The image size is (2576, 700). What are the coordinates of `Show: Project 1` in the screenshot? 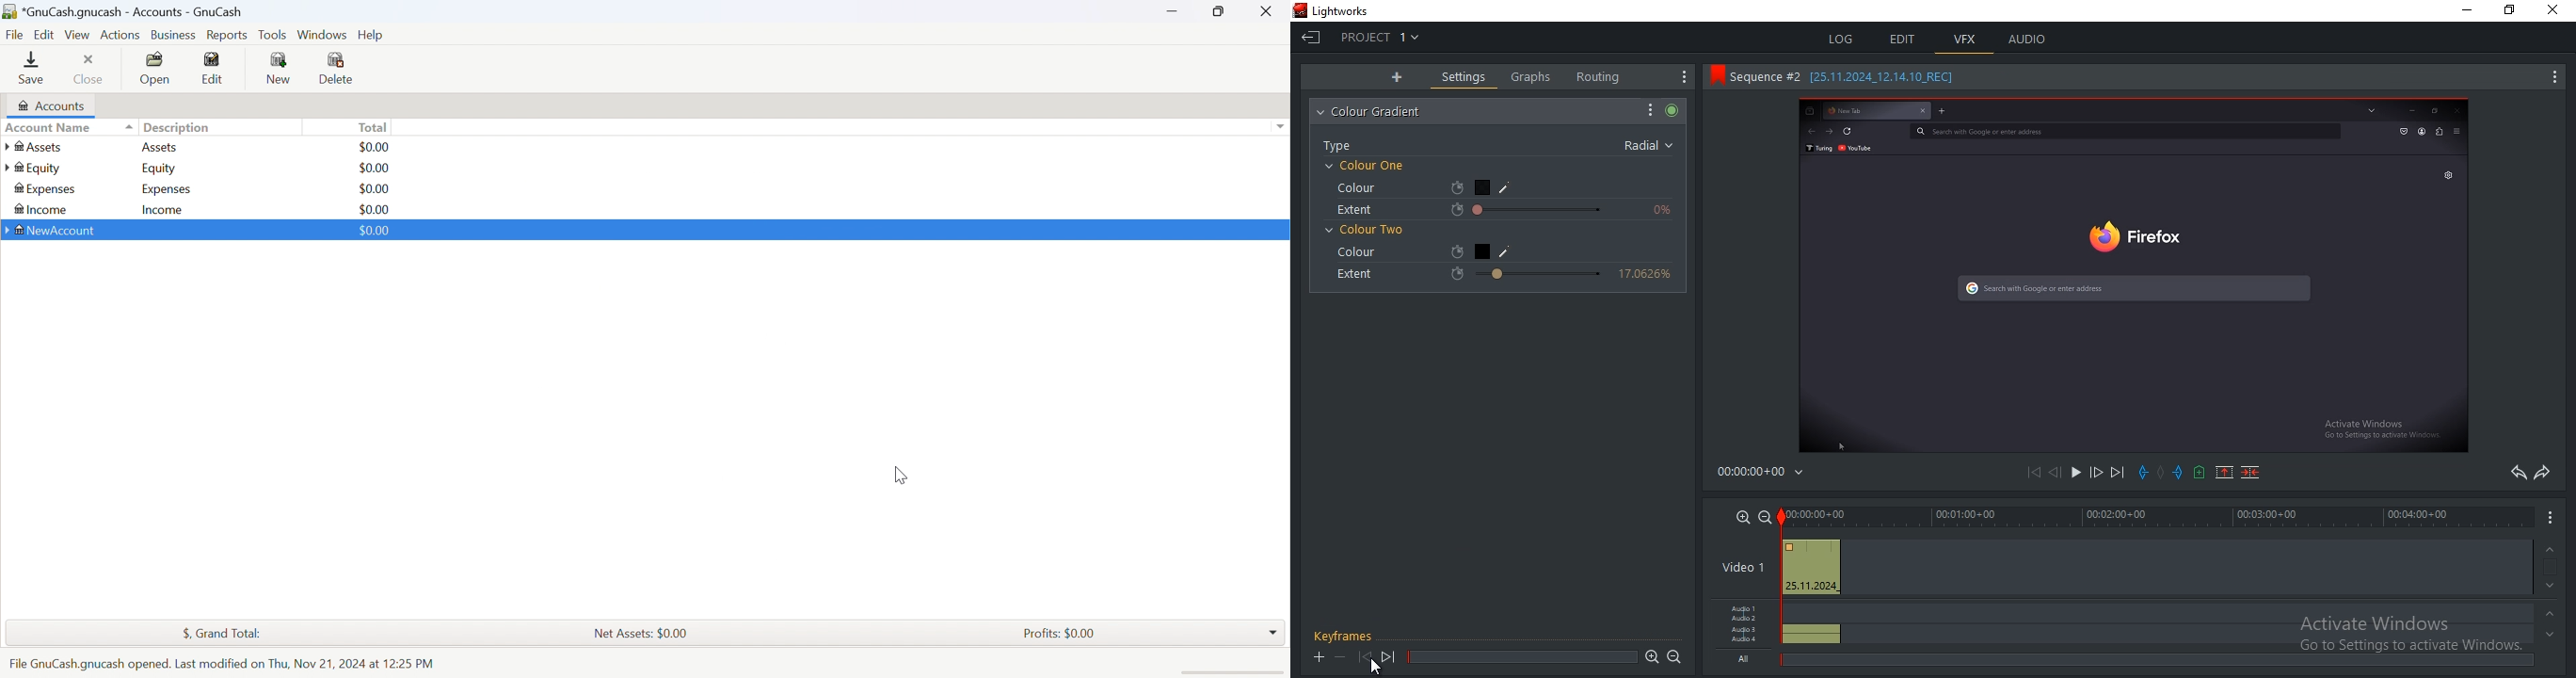 It's located at (1384, 37).